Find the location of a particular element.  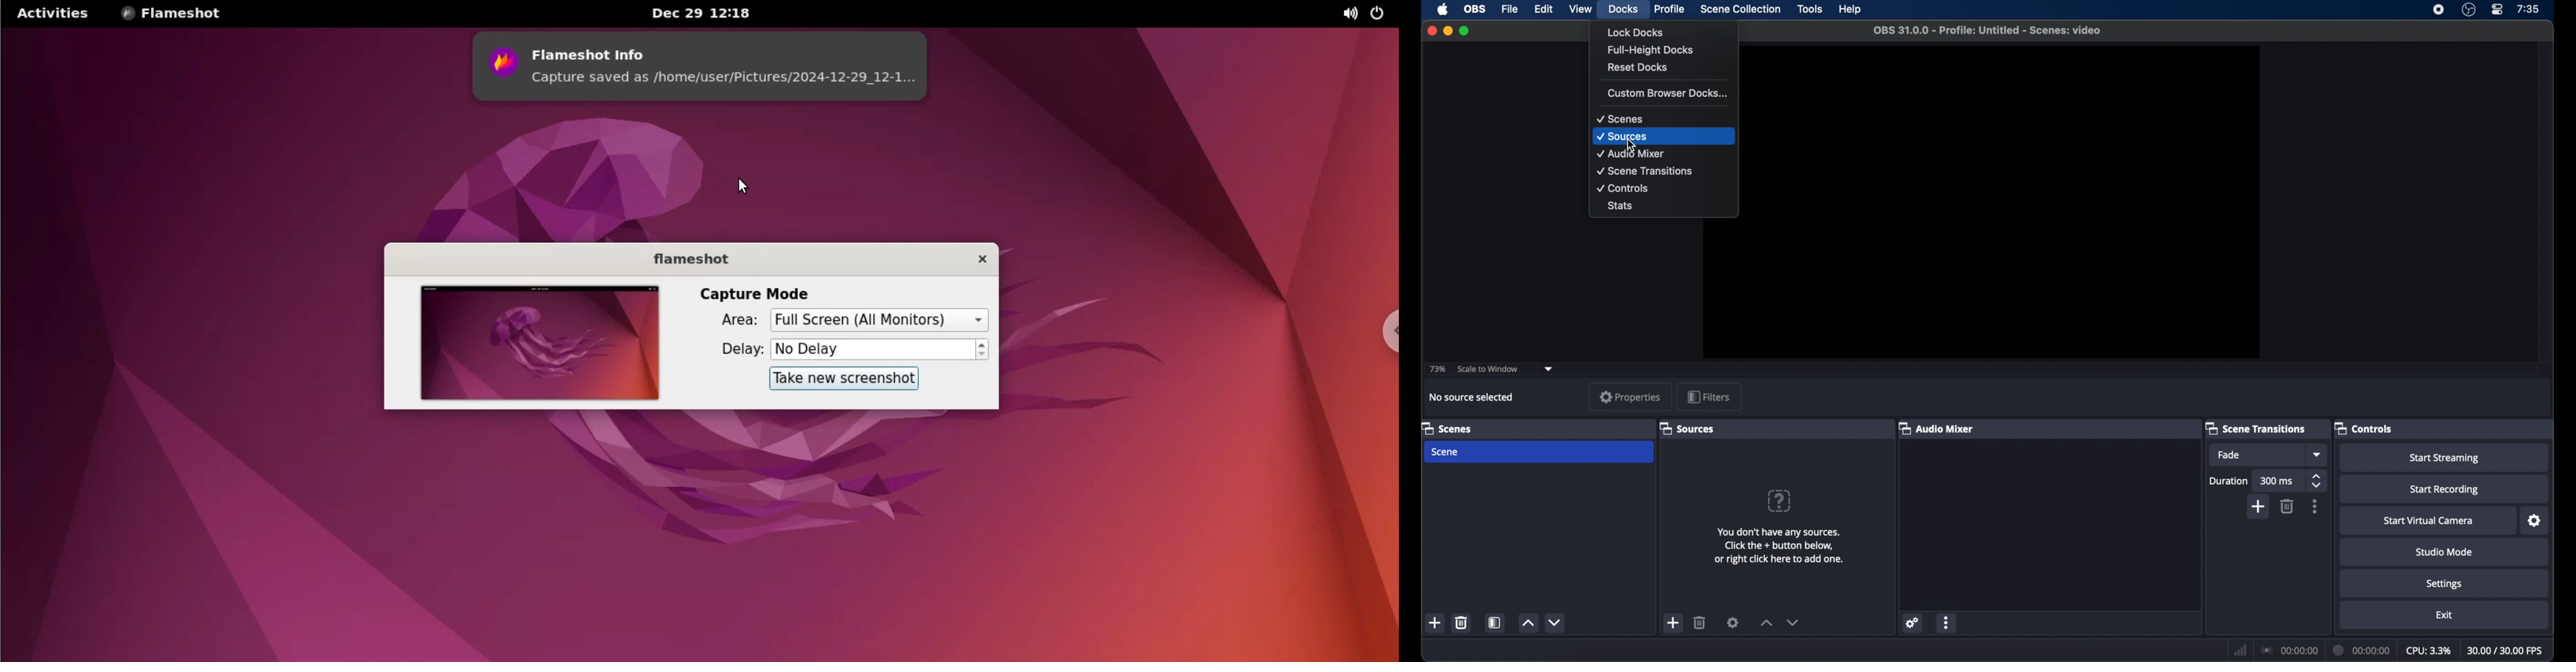

73% is located at coordinates (1438, 370).